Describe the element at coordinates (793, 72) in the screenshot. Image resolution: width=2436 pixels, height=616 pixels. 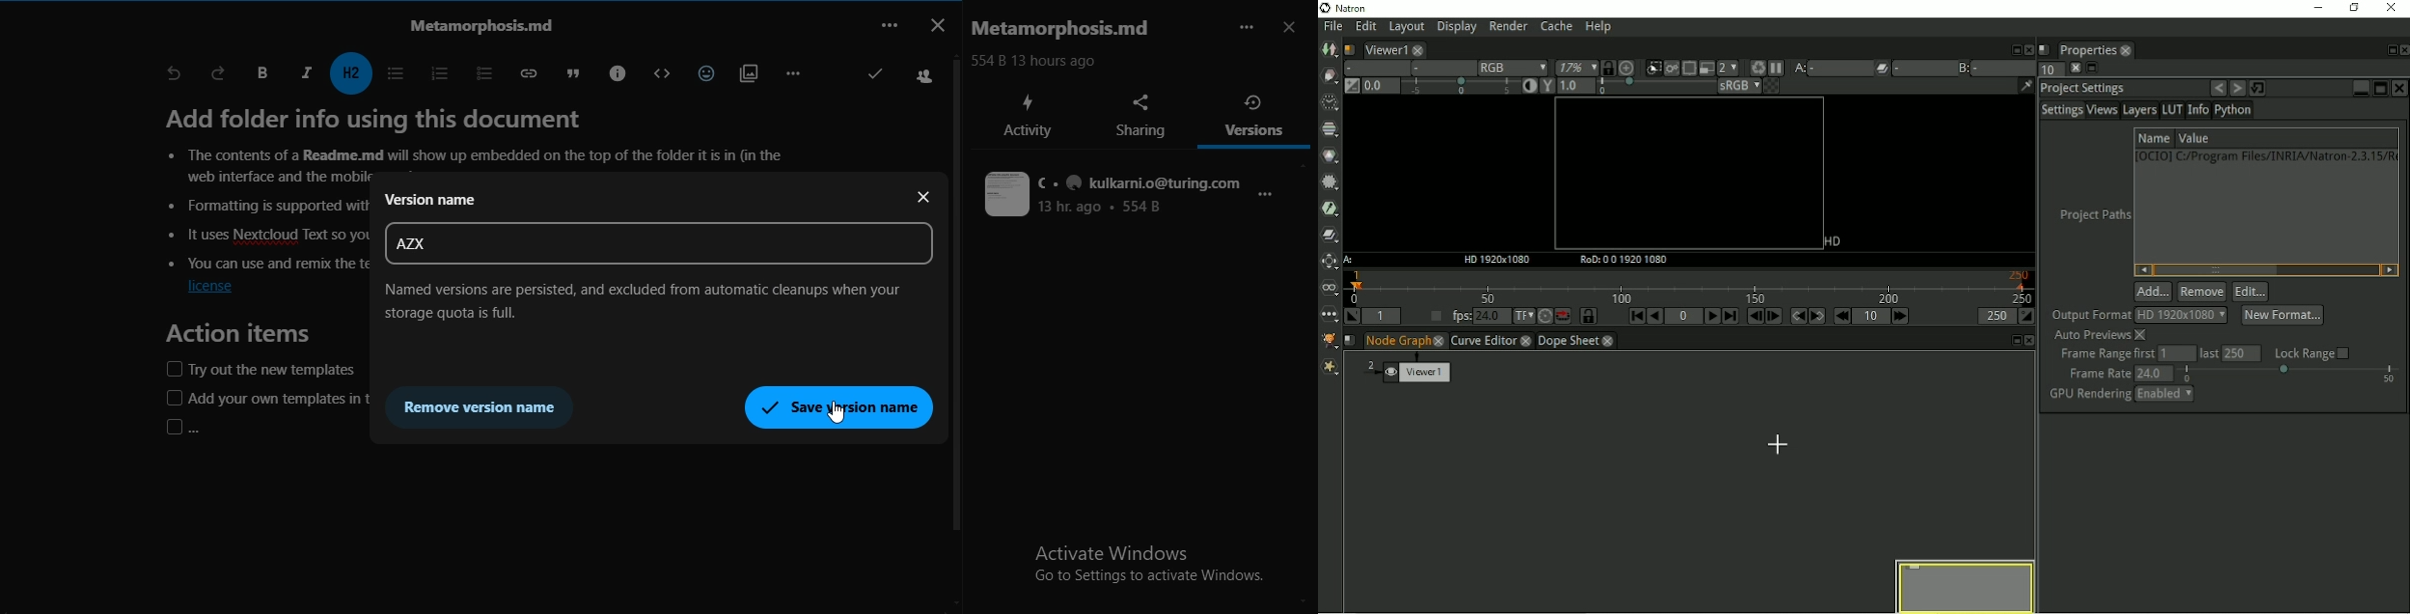
I see `remaining actions` at that location.